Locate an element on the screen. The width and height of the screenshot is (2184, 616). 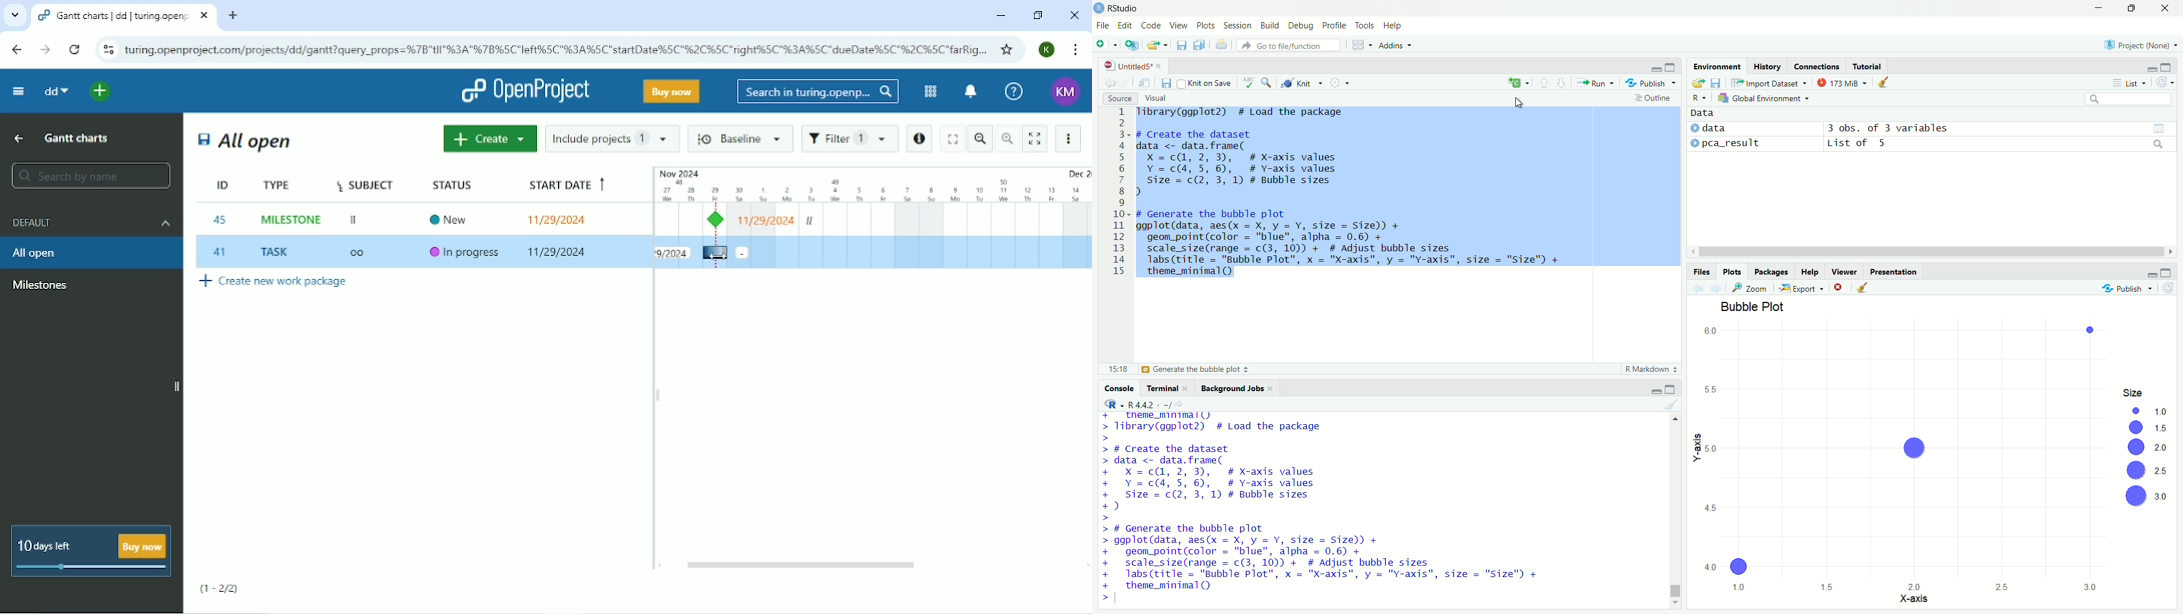
clear all plot is located at coordinates (1864, 288).